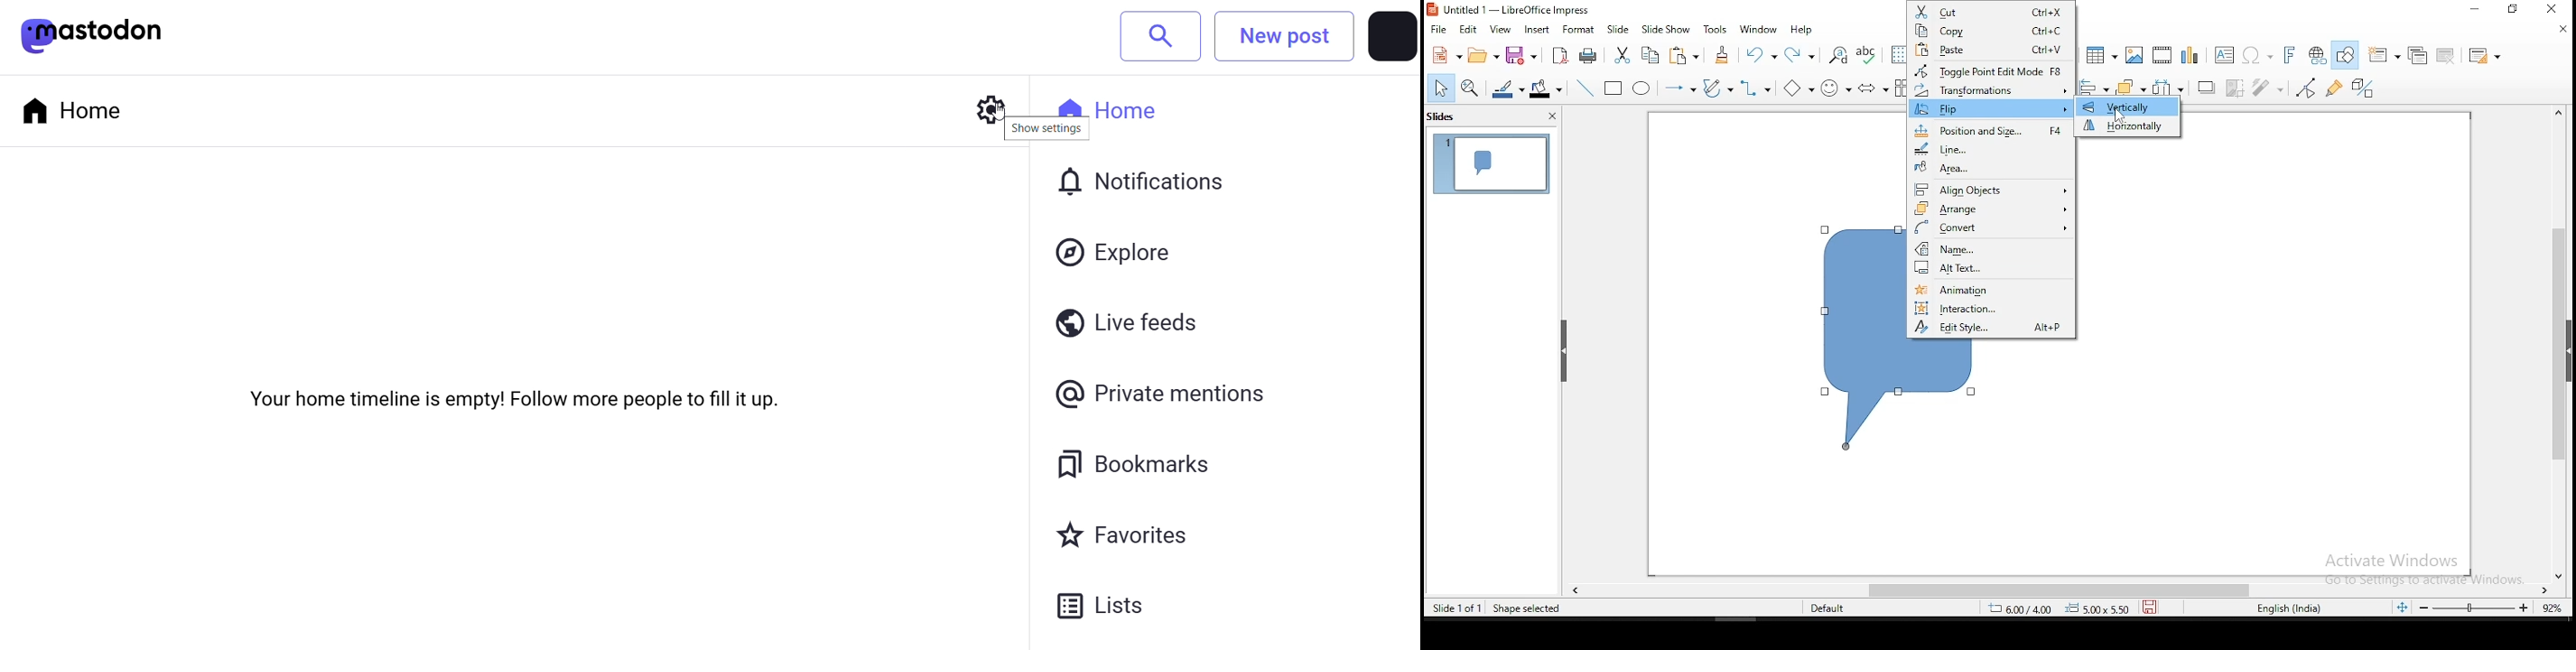 The height and width of the screenshot is (672, 2576). What do you see at coordinates (1442, 88) in the screenshot?
I see `select tool` at bounding box center [1442, 88].